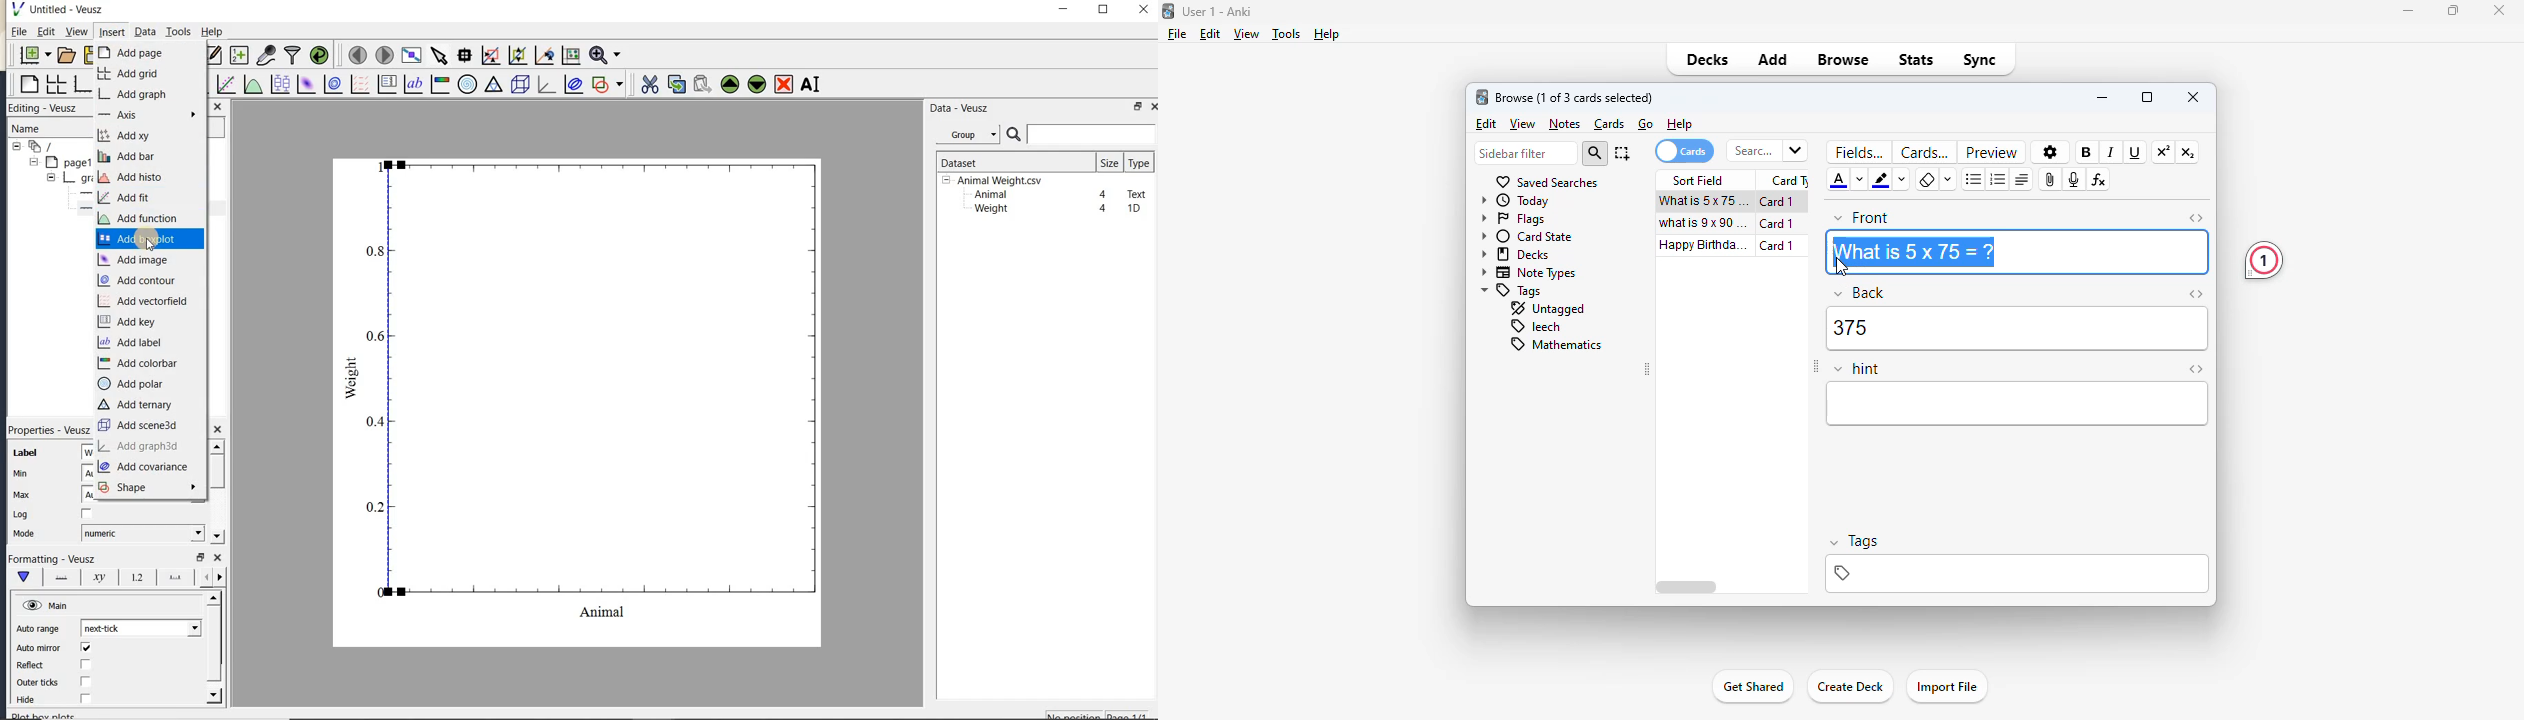 Image resolution: width=2548 pixels, height=728 pixels. What do you see at coordinates (218, 558) in the screenshot?
I see `close` at bounding box center [218, 558].